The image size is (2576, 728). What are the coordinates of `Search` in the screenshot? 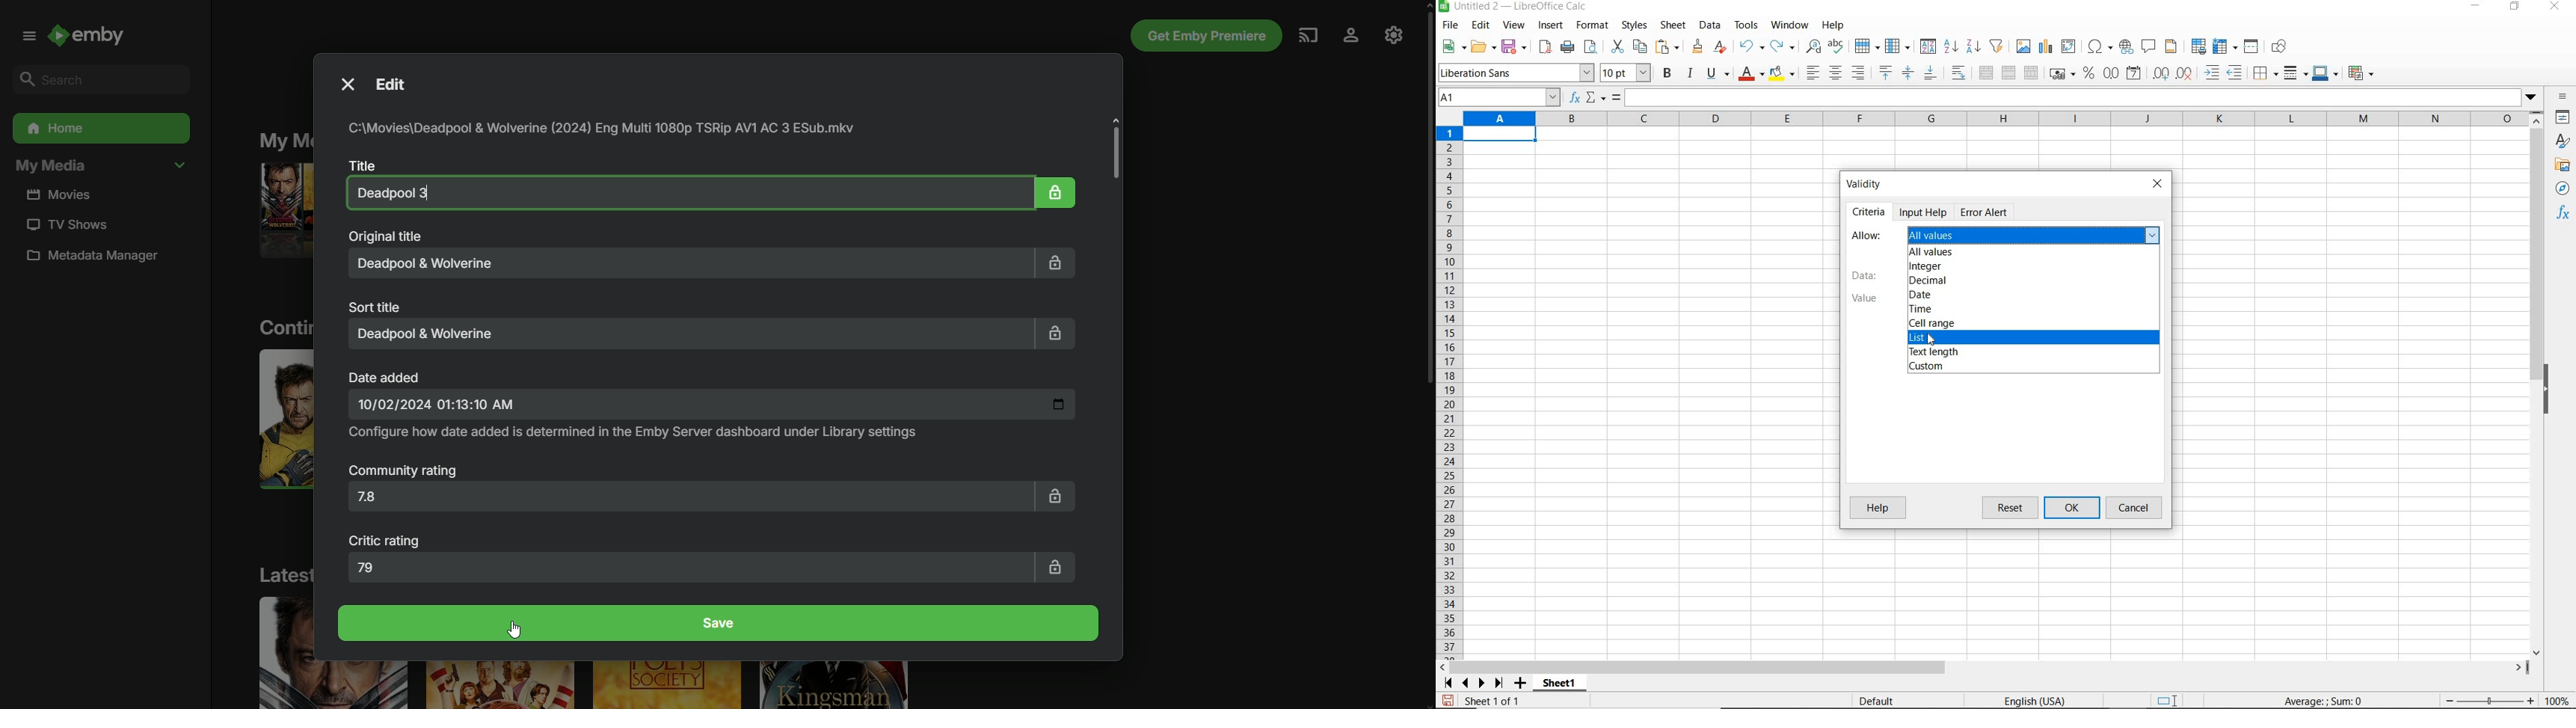 It's located at (96, 79).